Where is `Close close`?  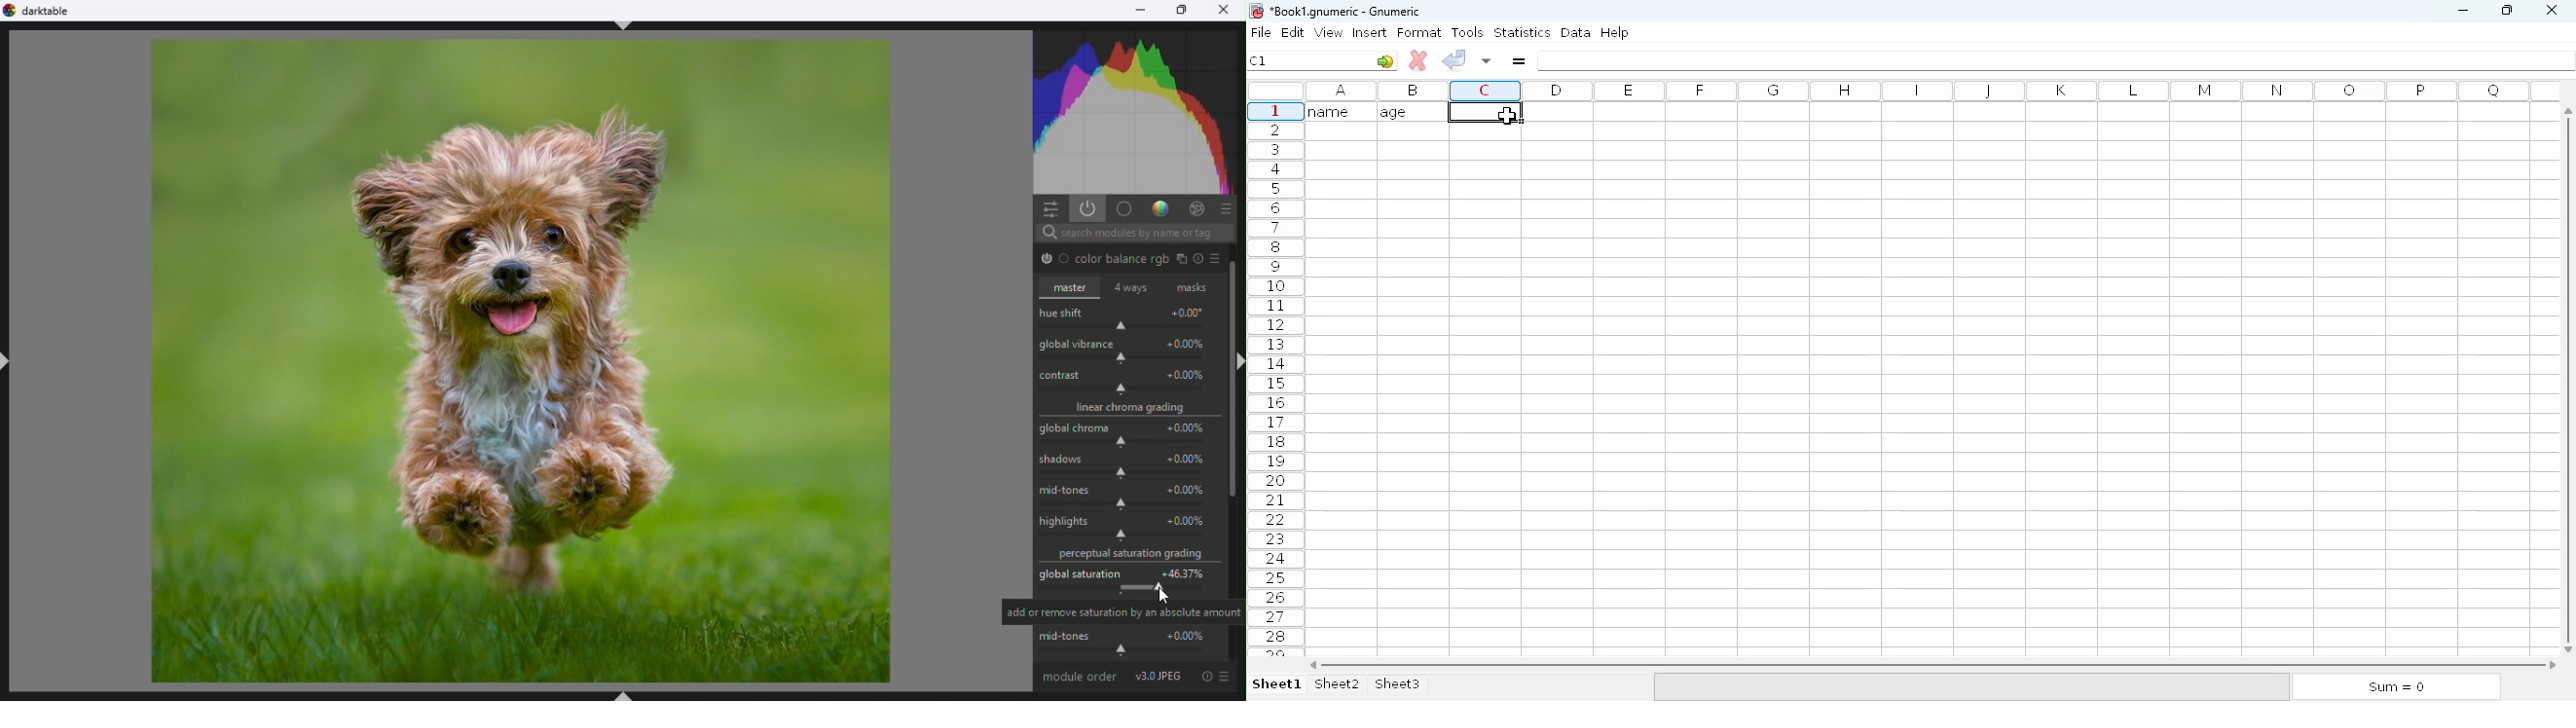
Close close is located at coordinates (1227, 10).